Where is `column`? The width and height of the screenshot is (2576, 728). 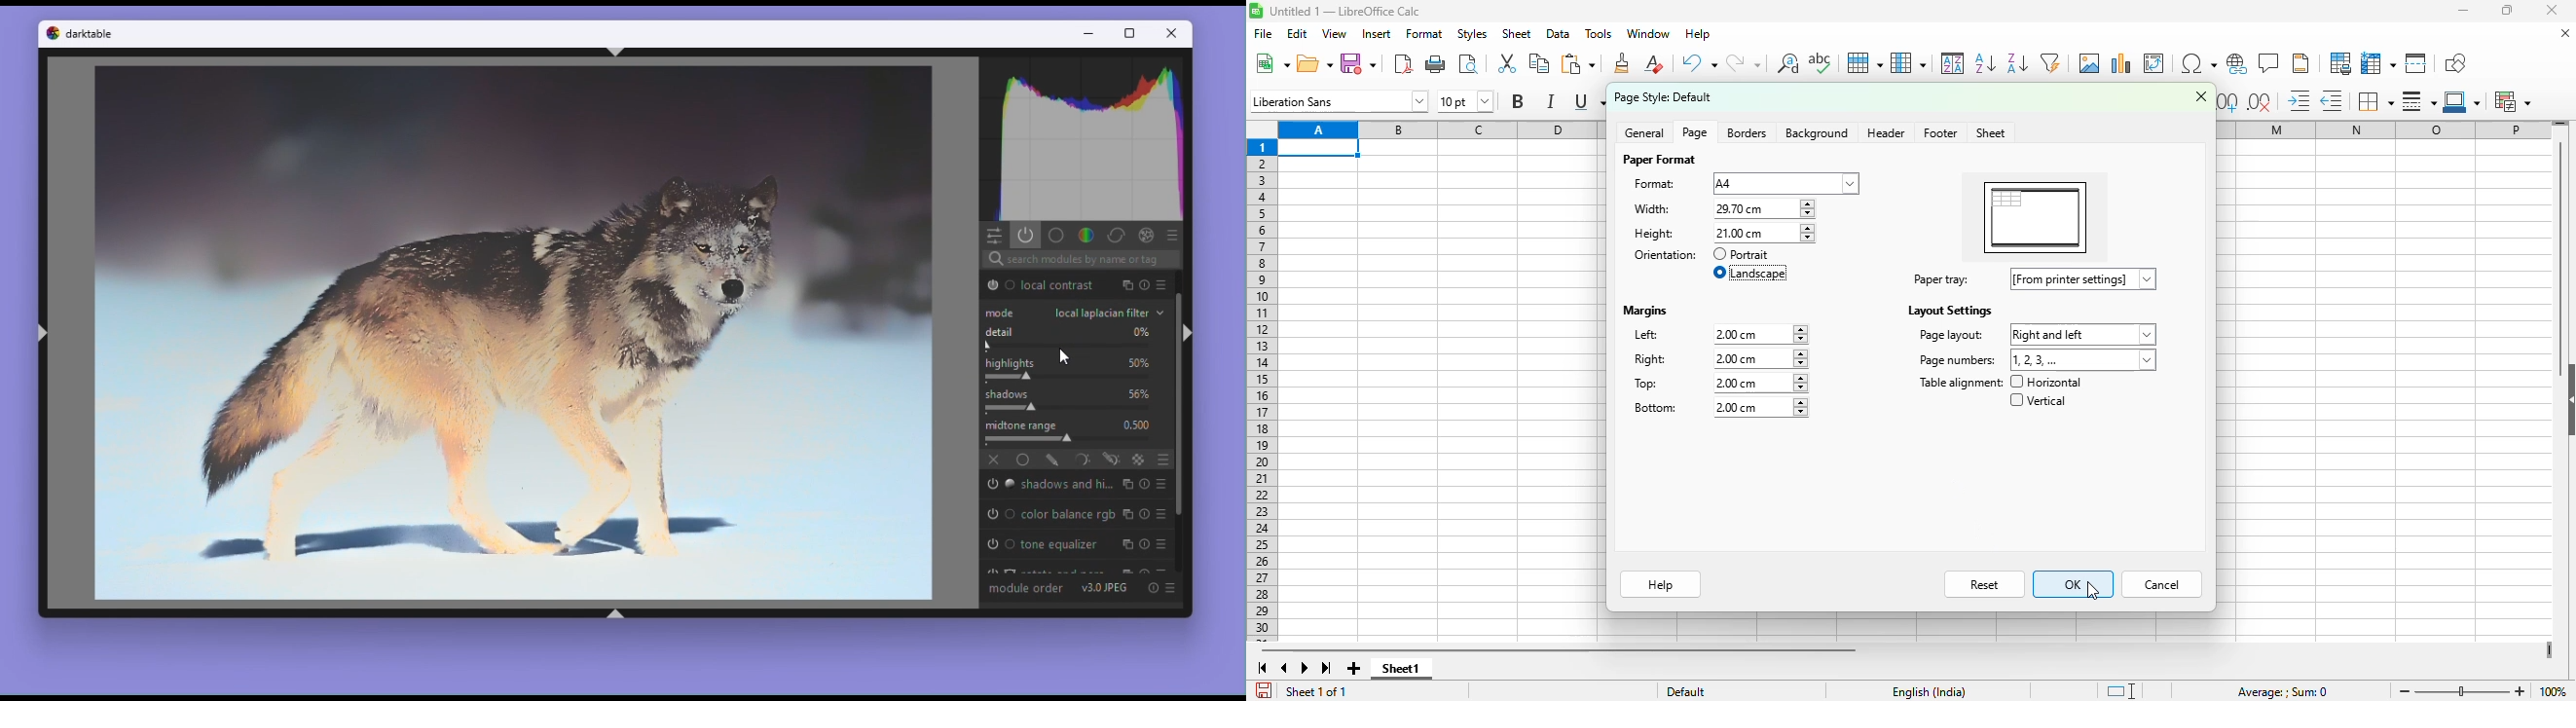 column is located at coordinates (1908, 63).